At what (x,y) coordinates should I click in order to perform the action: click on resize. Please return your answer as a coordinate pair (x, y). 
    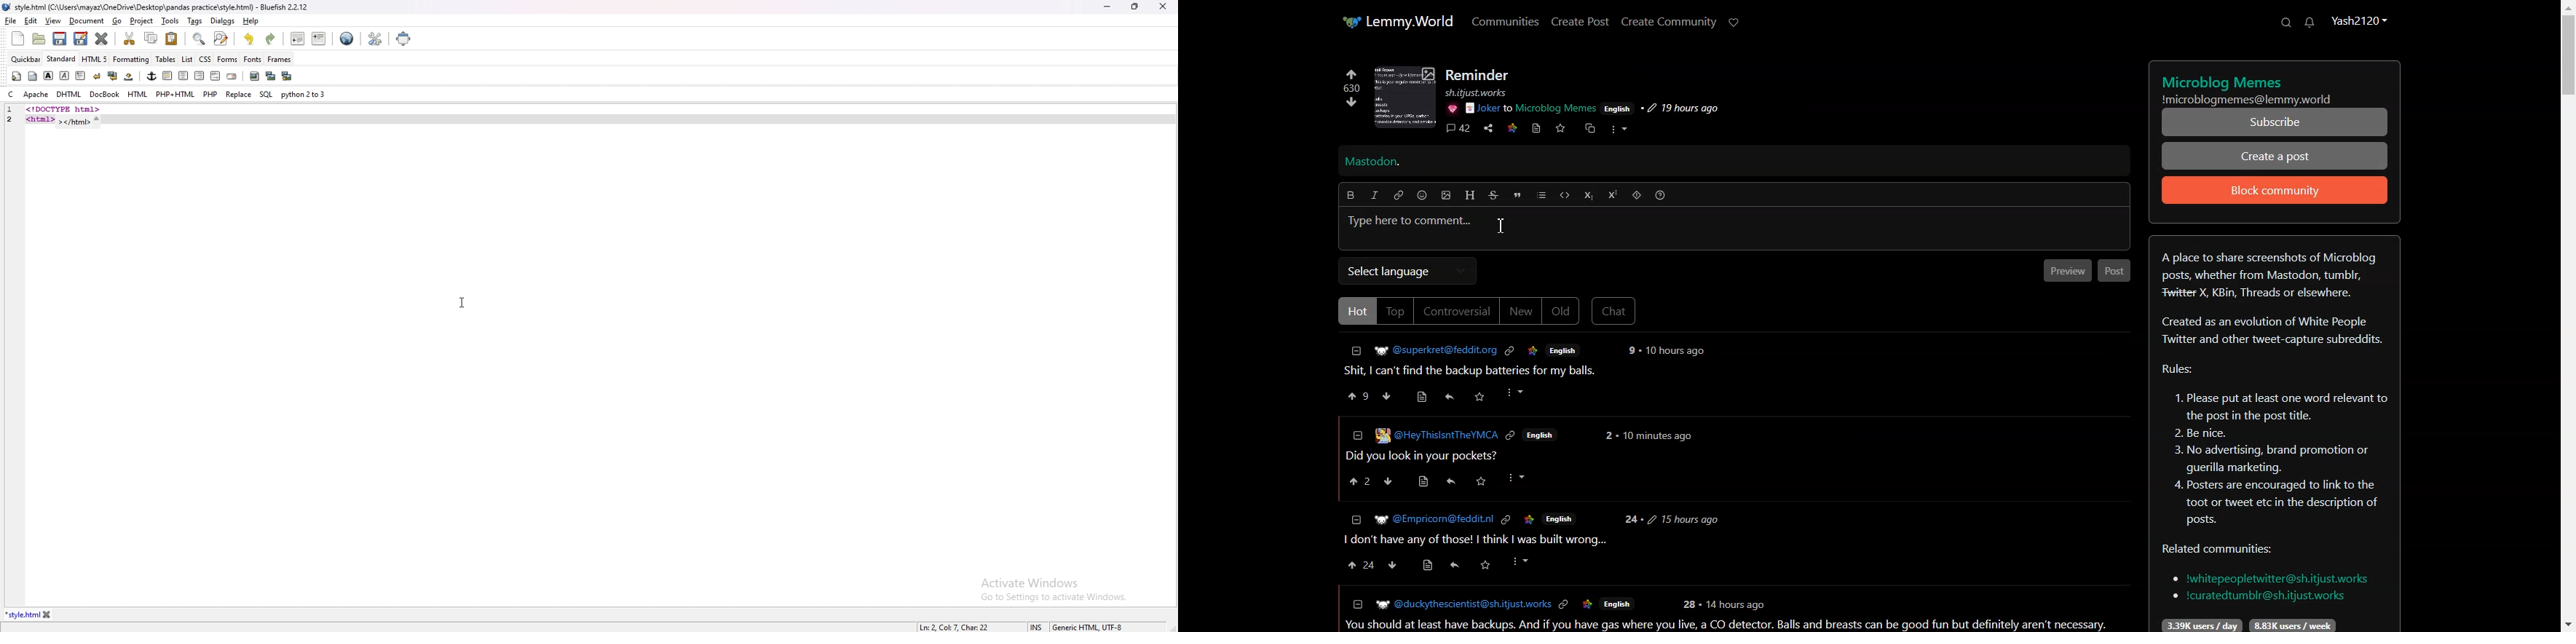
    Looking at the image, I should click on (1135, 6).